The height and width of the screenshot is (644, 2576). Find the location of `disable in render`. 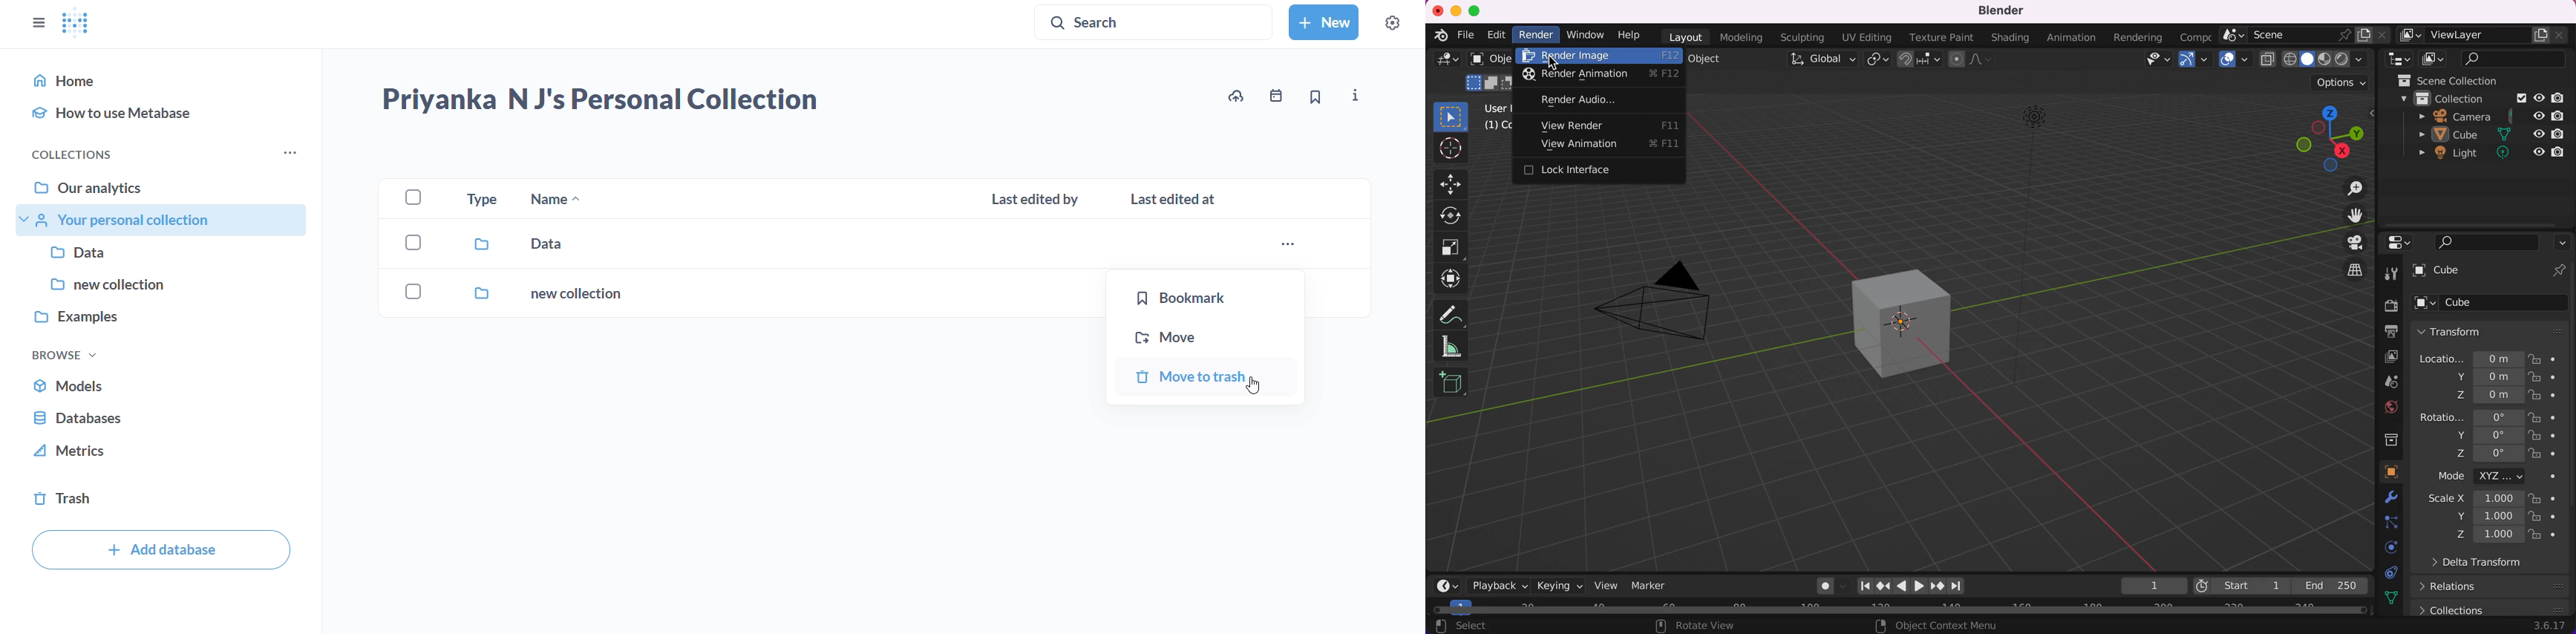

disable in render is located at coordinates (2563, 115).